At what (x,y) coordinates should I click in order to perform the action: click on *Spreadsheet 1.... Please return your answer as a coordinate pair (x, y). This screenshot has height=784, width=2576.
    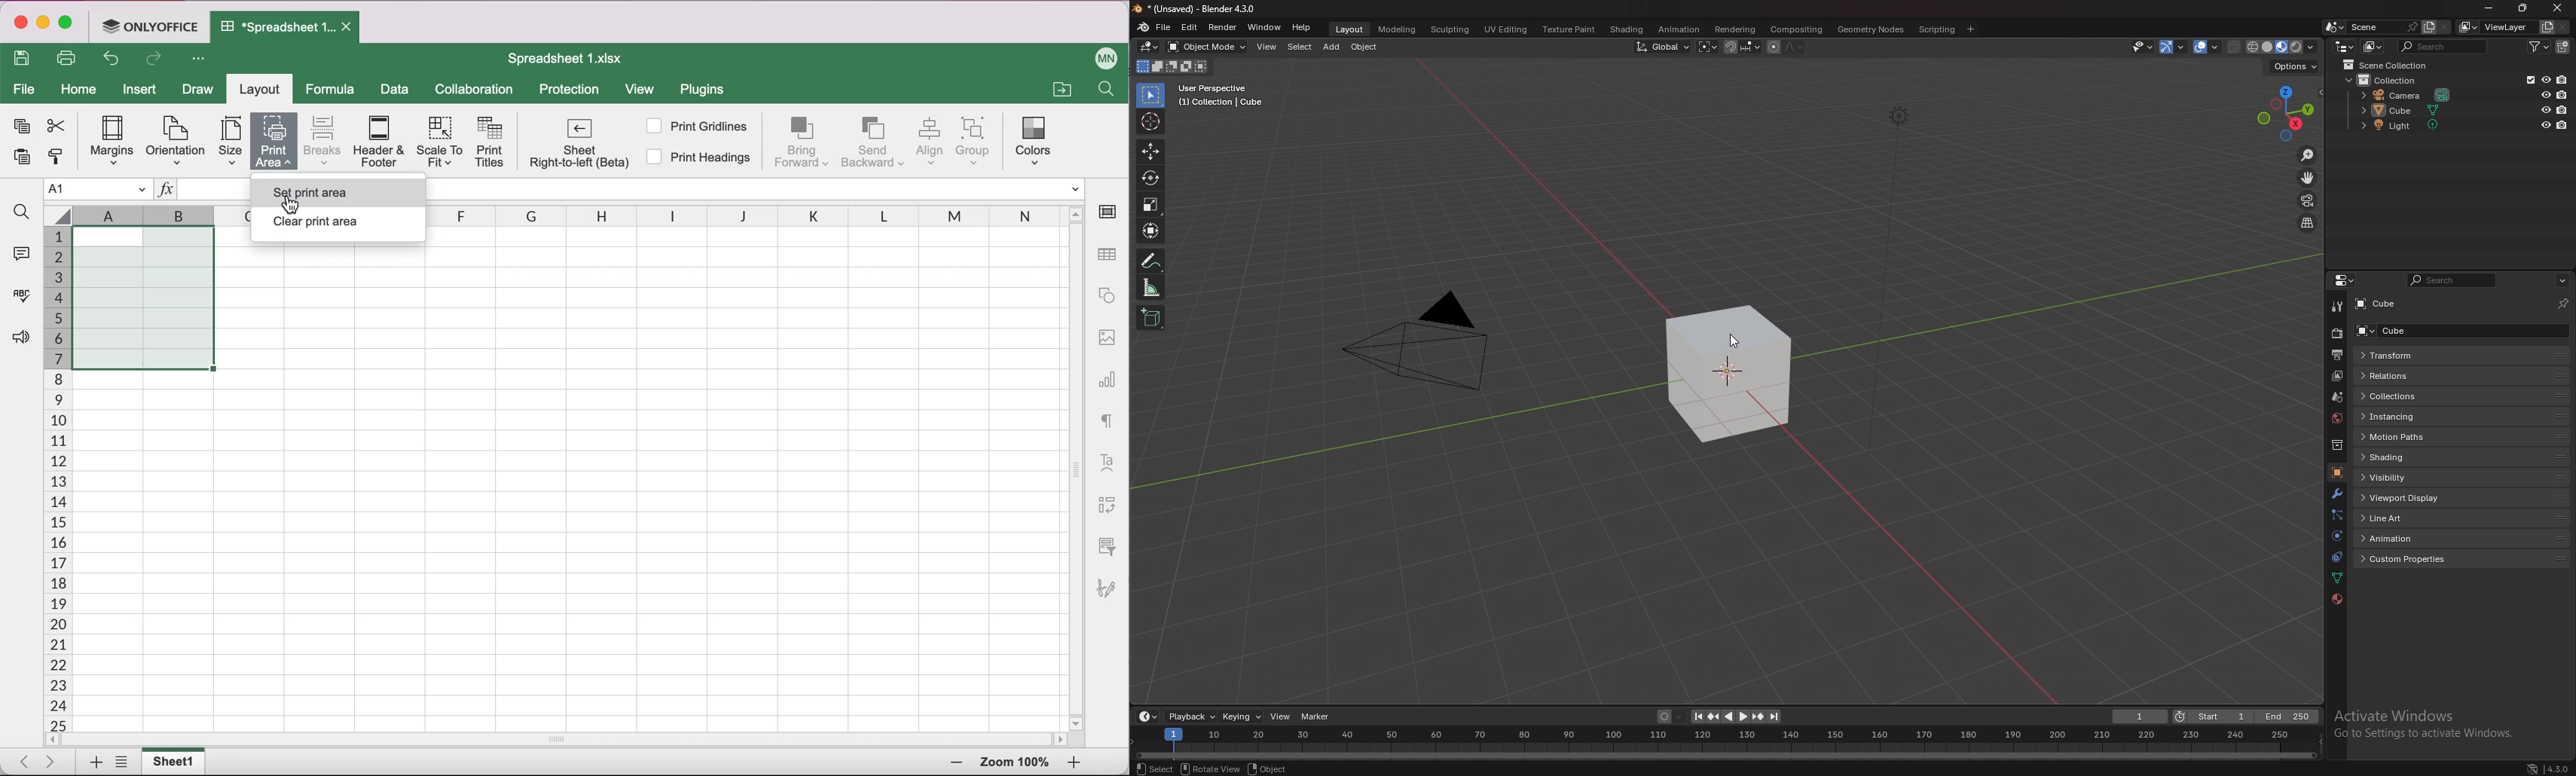
    Looking at the image, I should click on (273, 26).